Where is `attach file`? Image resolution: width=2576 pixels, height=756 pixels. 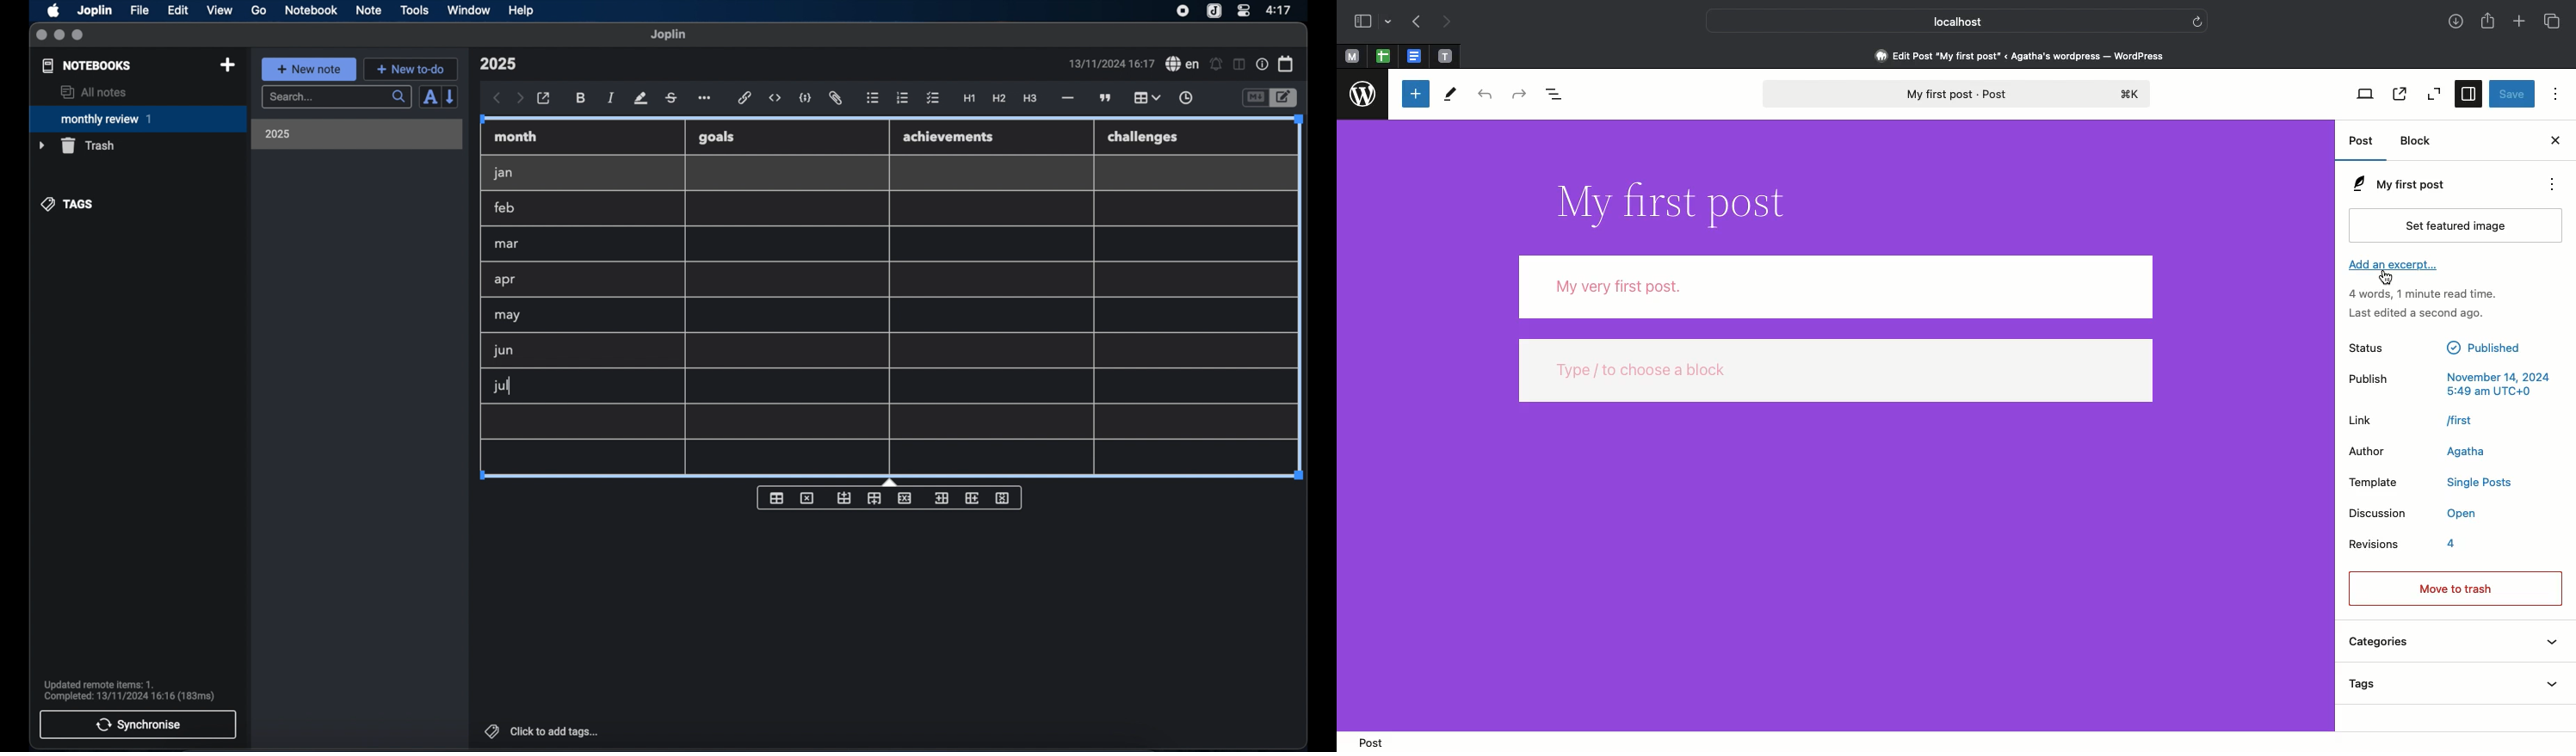
attach file is located at coordinates (836, 98).